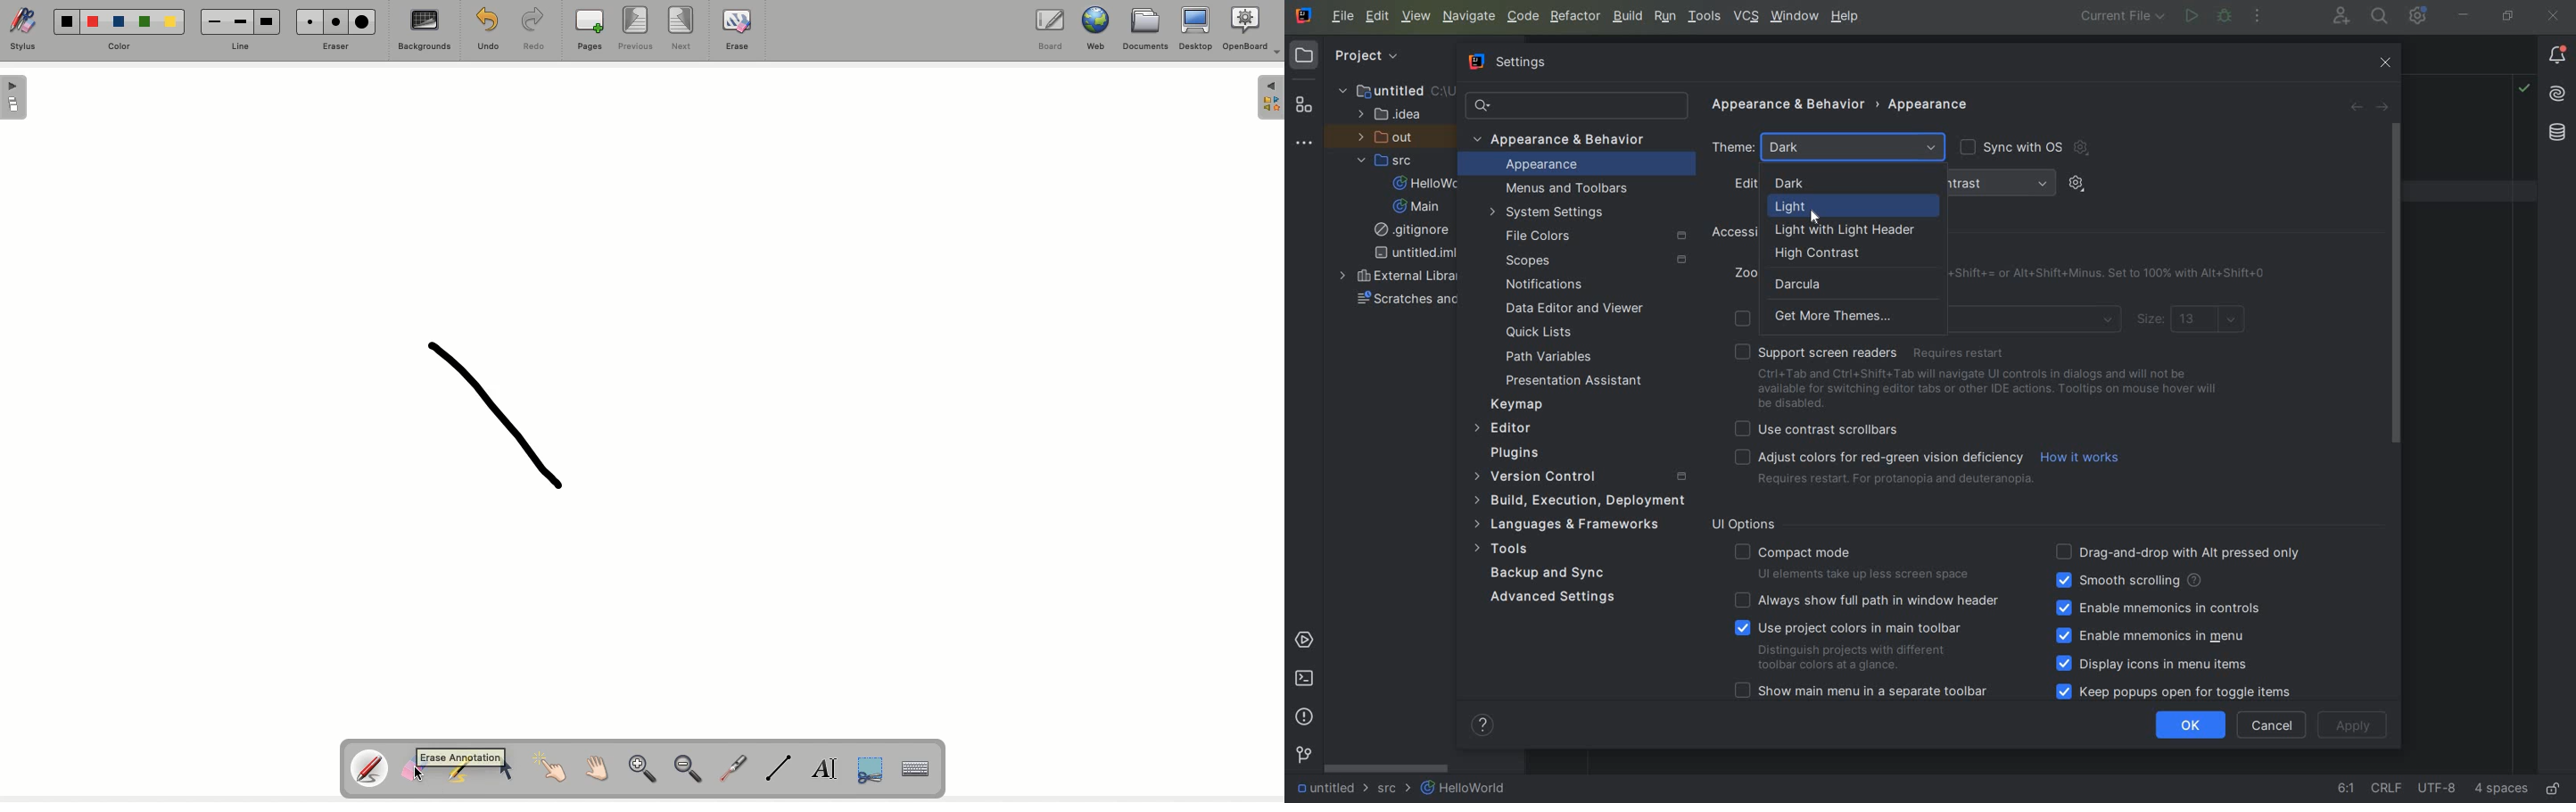  What do you see at coordinates (1831, 148) in the screenshot?
I see `Theme:dark` at bounding box center [1831, 148].